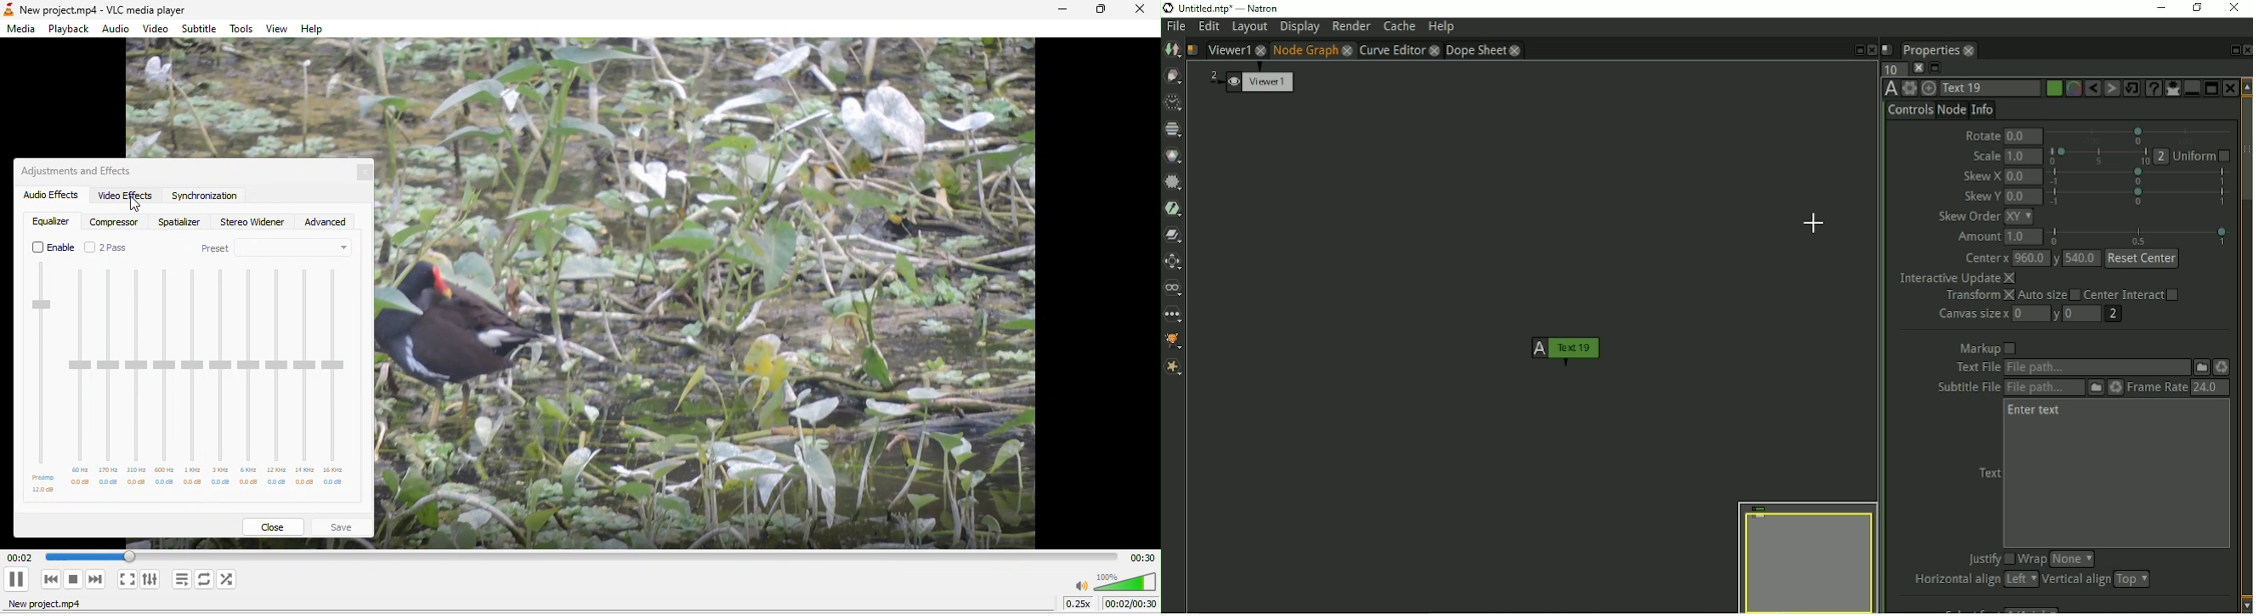 This screenshot has height=616, width=2268. I want to click on Close, so click(369, 174).